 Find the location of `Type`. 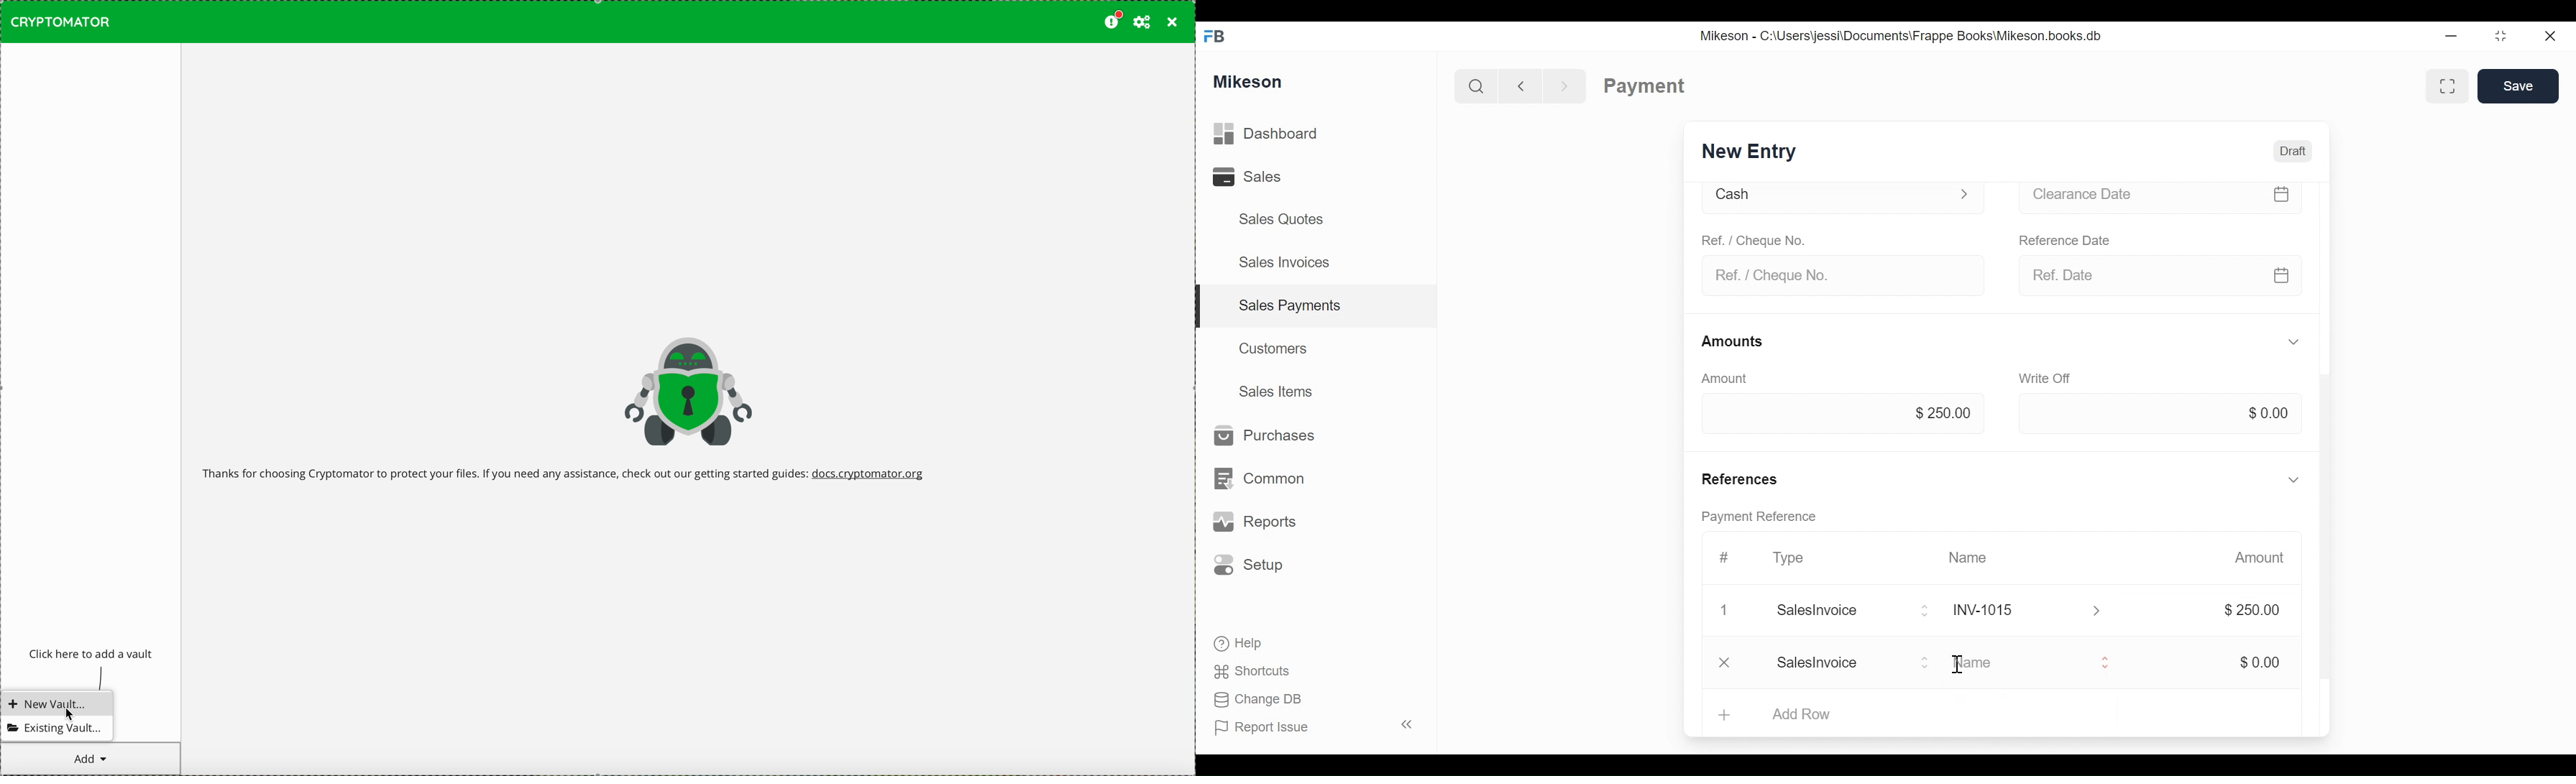

Type is located at coordinates (1789, 558).